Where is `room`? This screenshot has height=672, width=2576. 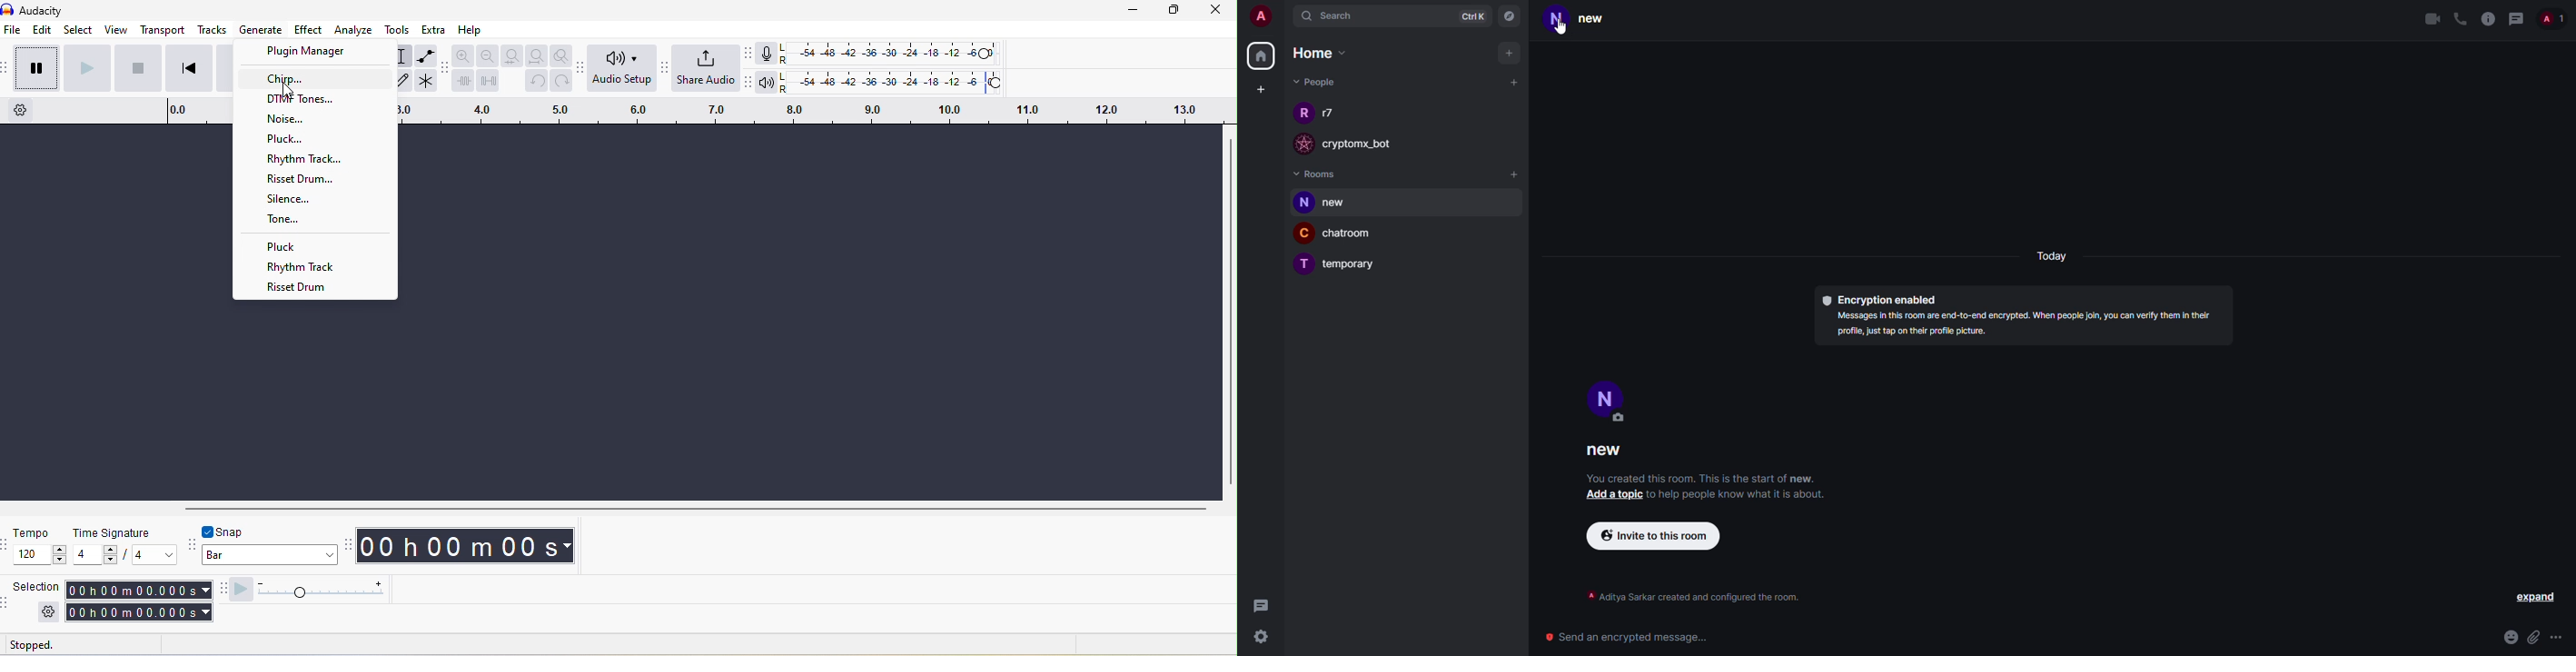 room is located at coordinates (1609, 452).